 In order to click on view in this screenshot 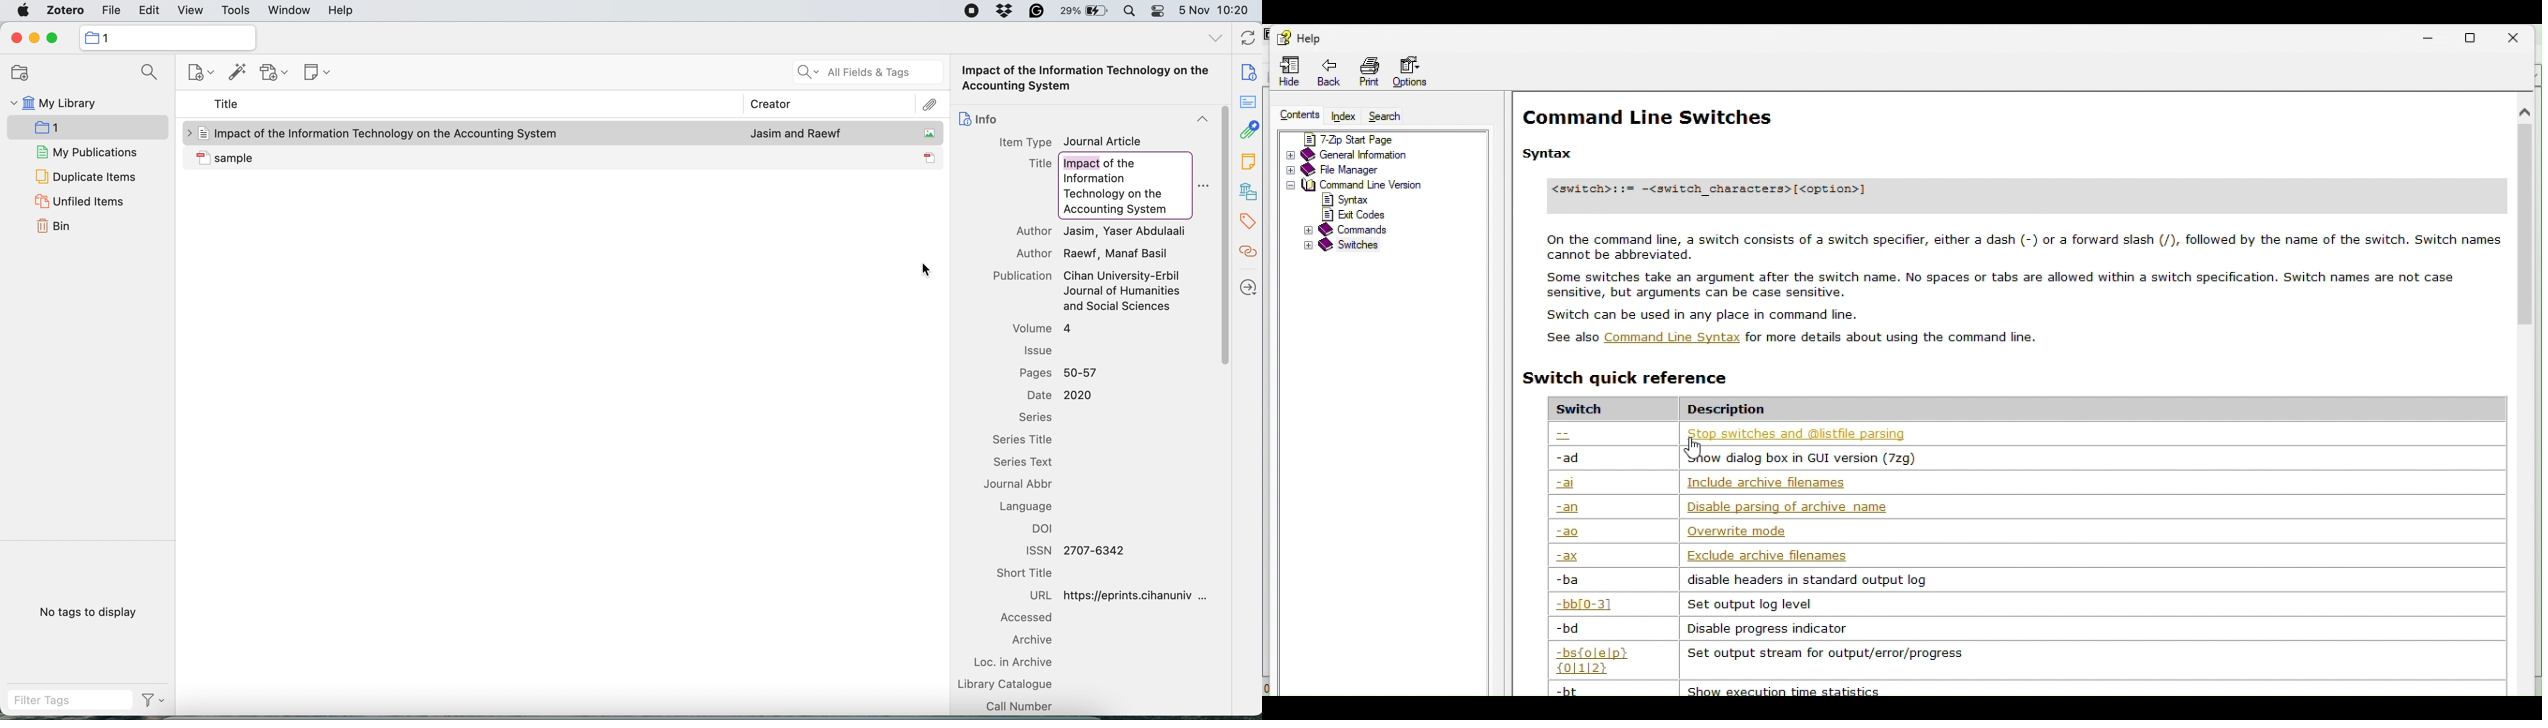, I will do `click(189, 11)`.